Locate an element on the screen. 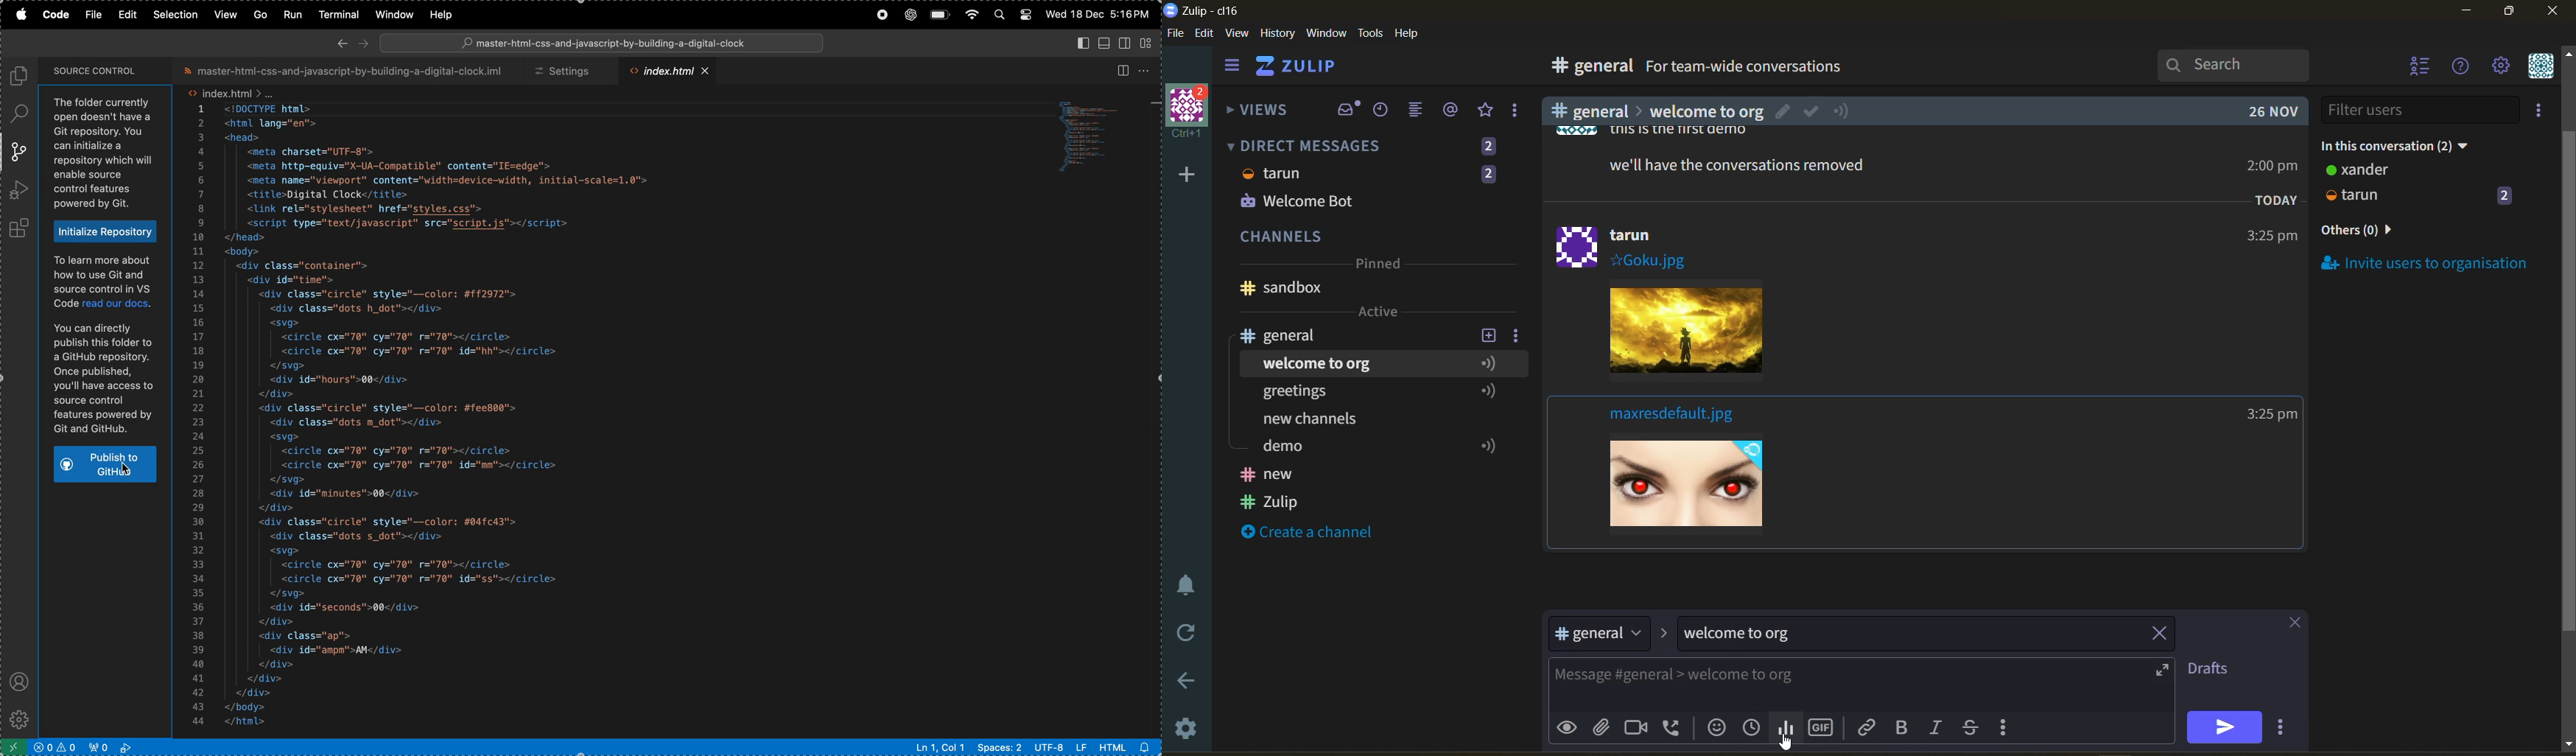 The width and height of the screenshot is (2576, 756). create a channel is located at coordinates (1316, 533).